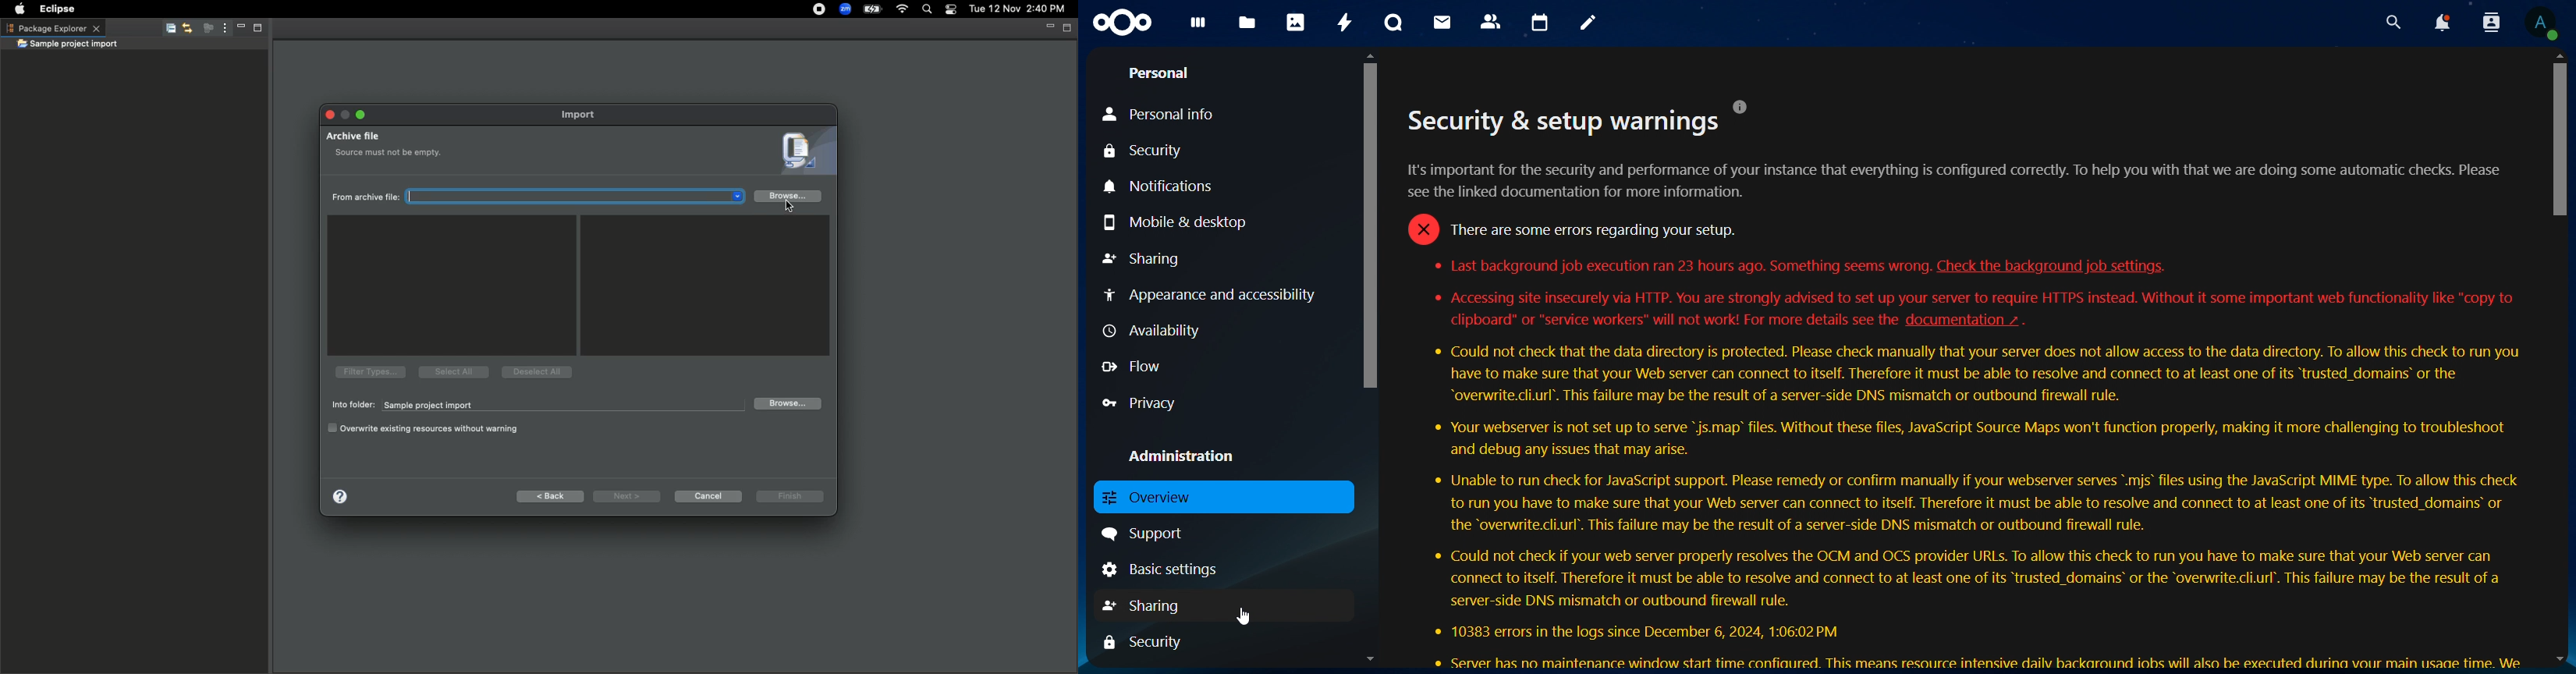 The width and height of the screenshot is (2576, 700). Describe the element at coordinates (2542, 26) in the screenshot. I see `view profile` at that location.